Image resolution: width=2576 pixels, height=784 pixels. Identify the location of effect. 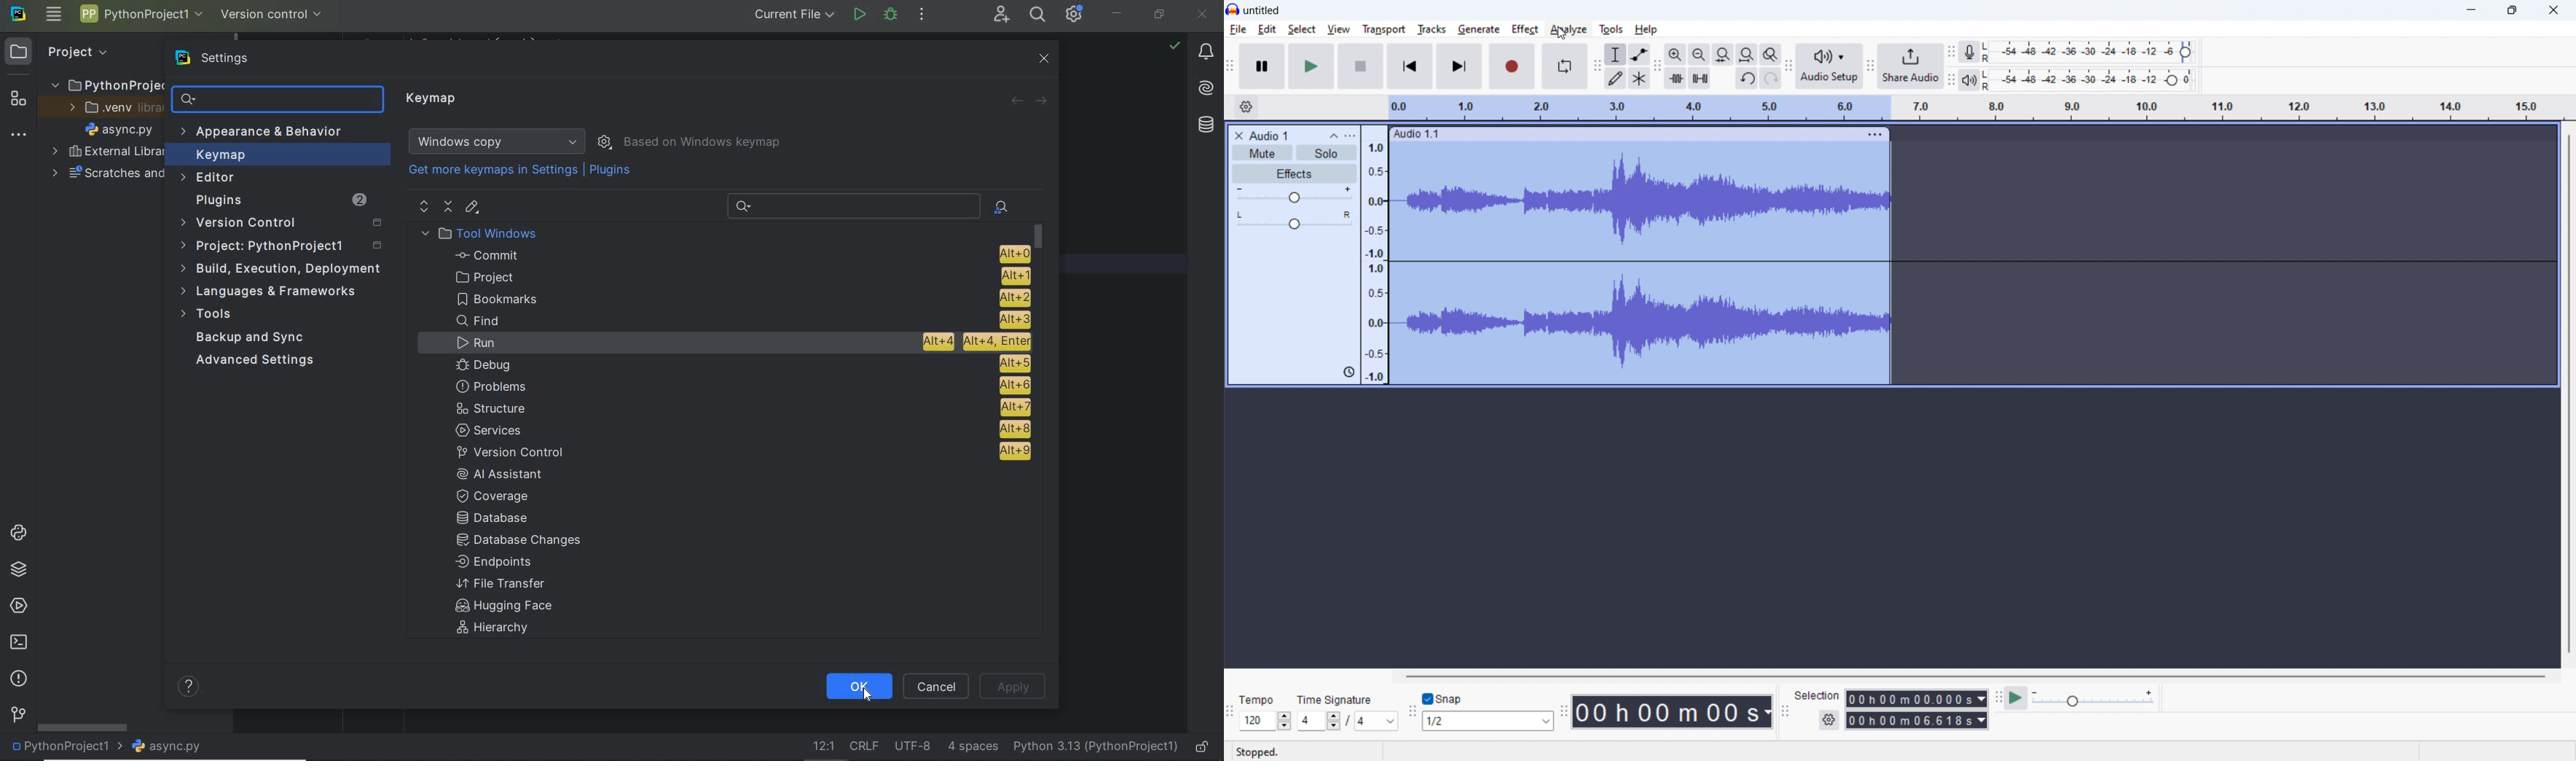
(1525, 29).